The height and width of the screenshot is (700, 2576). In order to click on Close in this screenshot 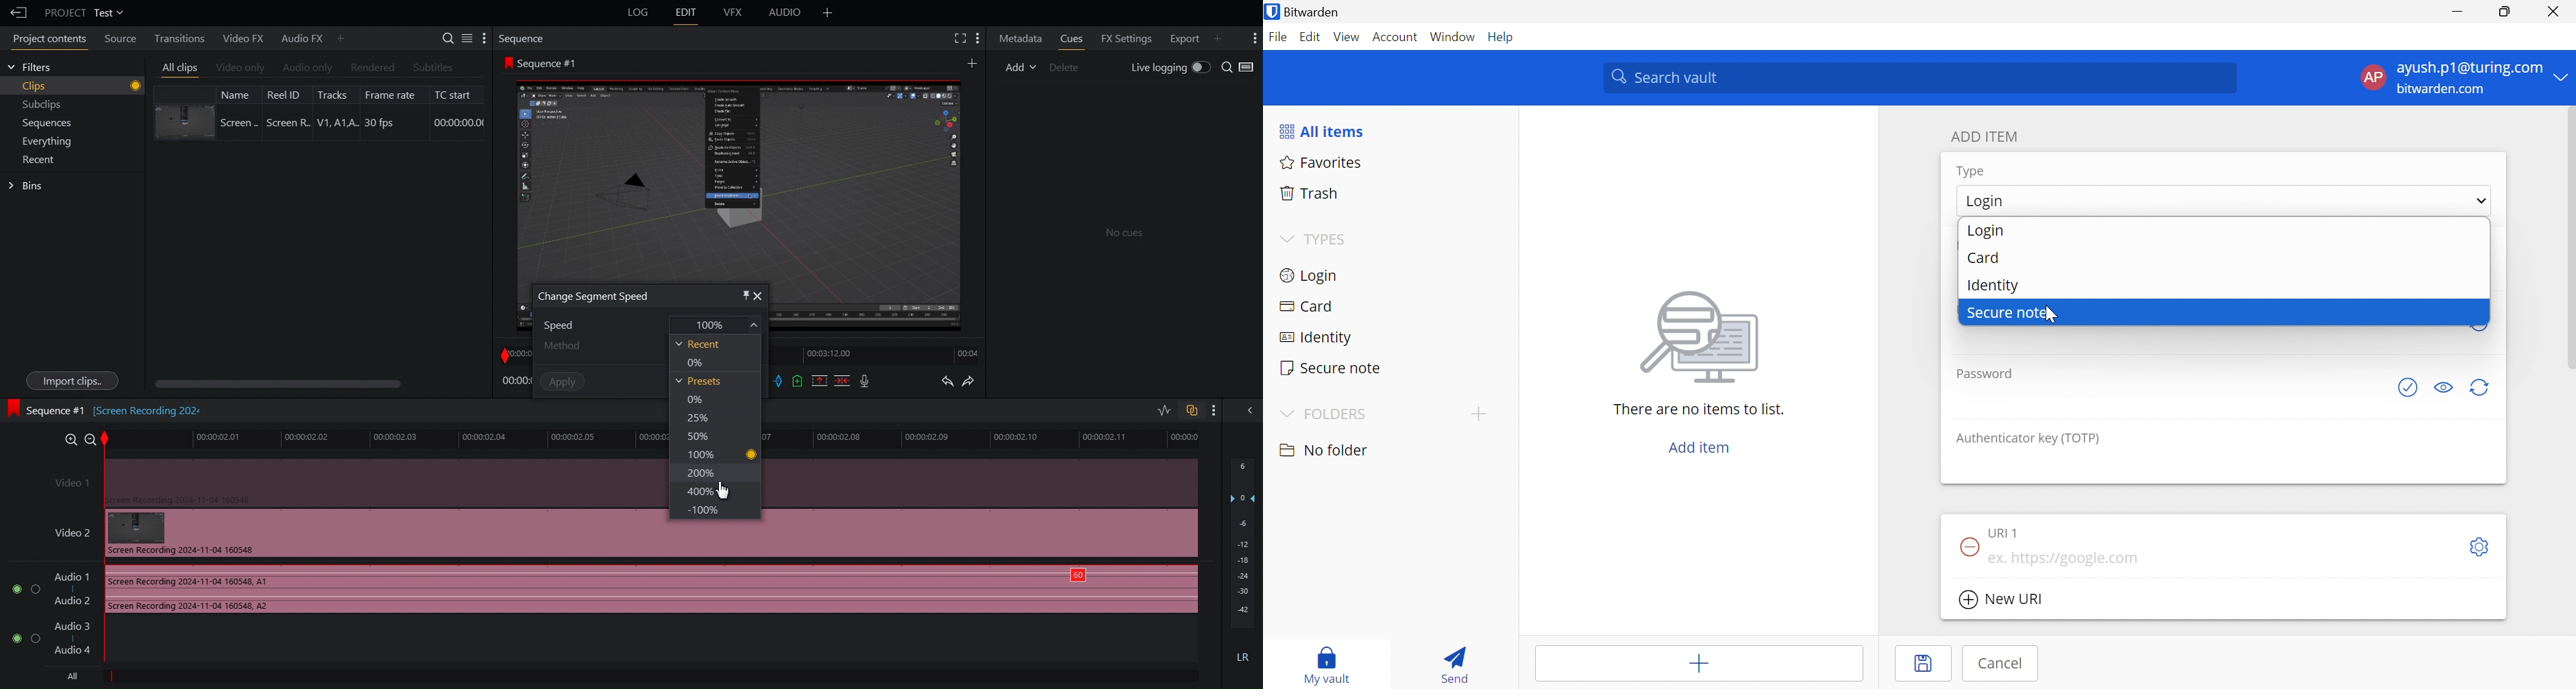, I will do `click(760, 296)`.